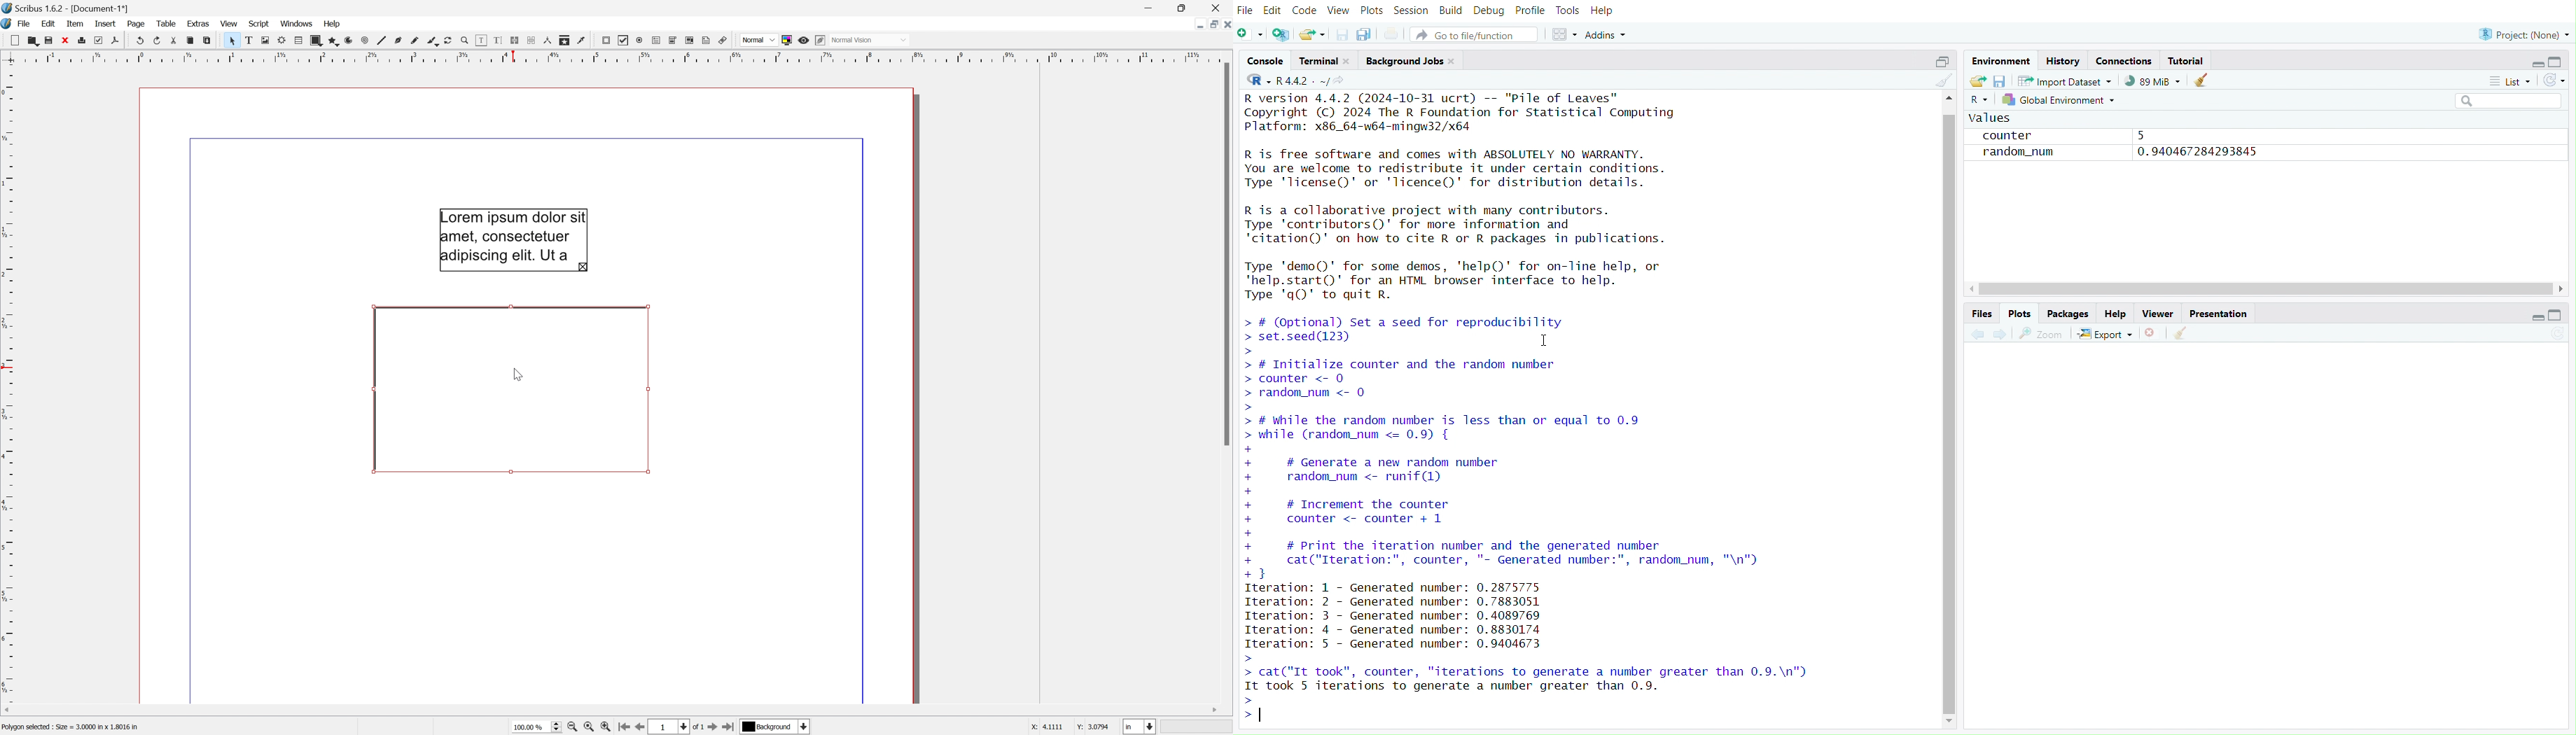 The image size is (2576, 756). I want to click on Normal mode, so click(872, 40).